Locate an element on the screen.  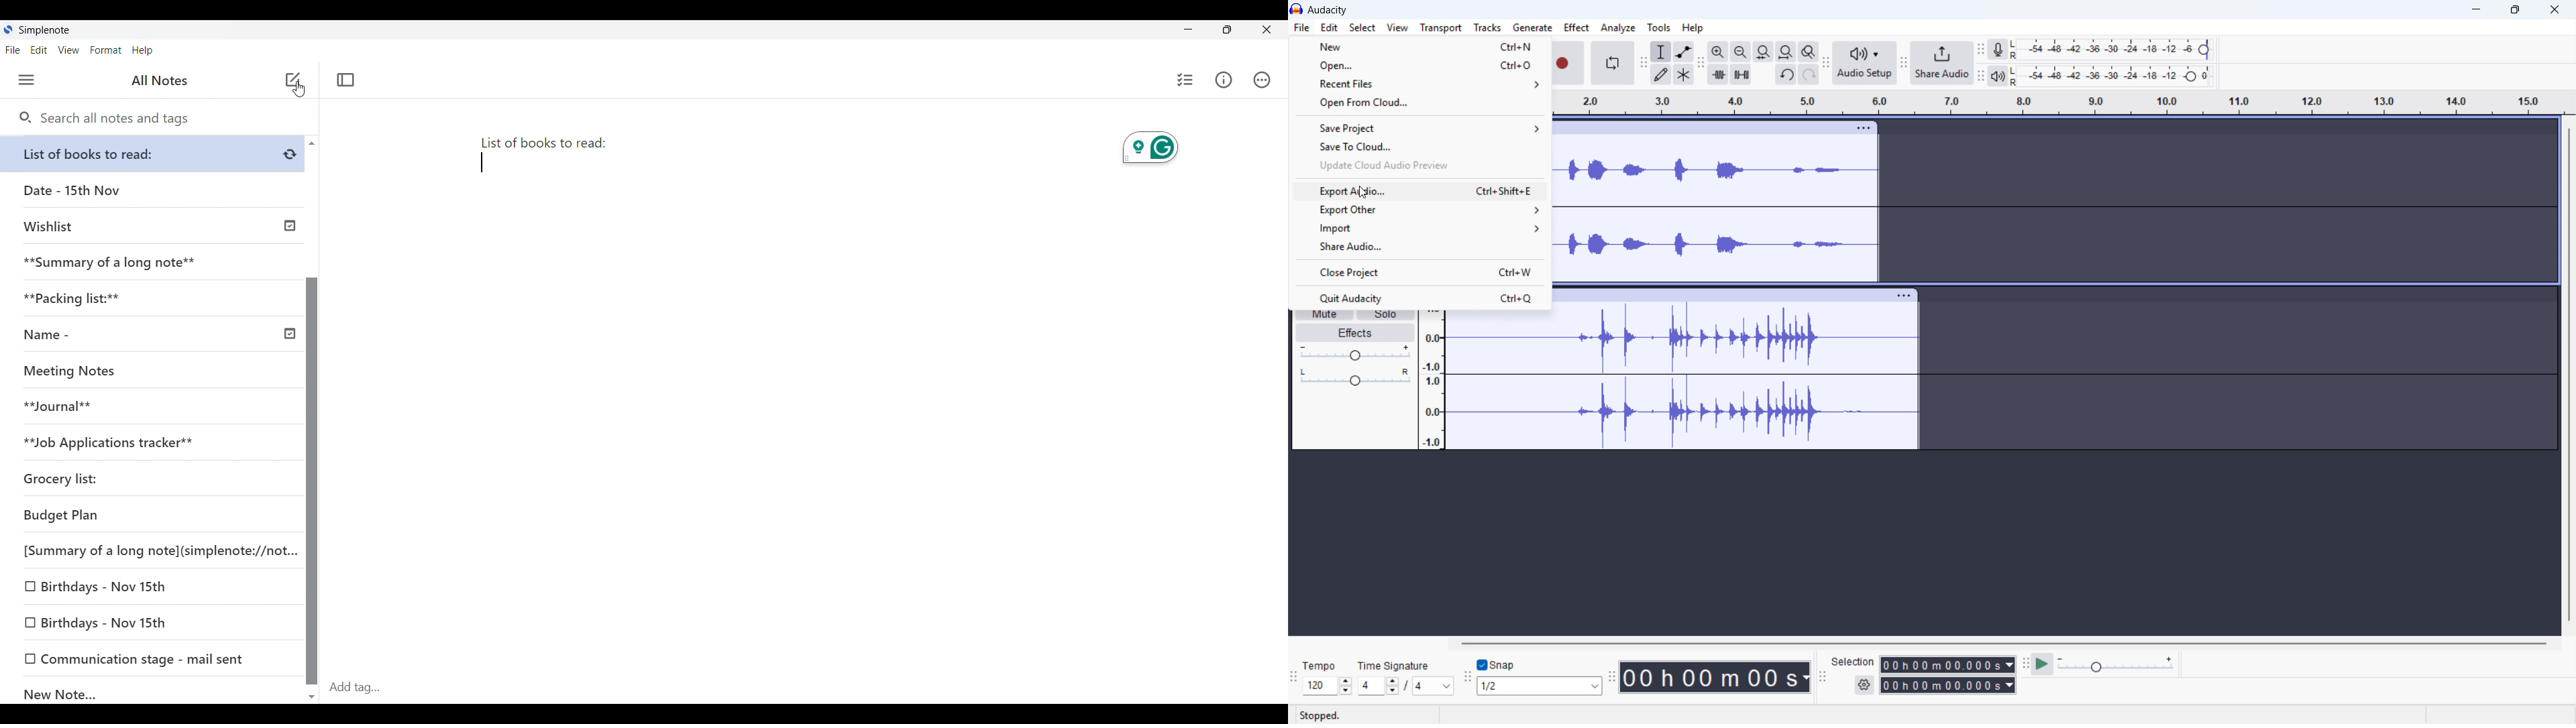
tempo is located at coordinates (1323, 666).